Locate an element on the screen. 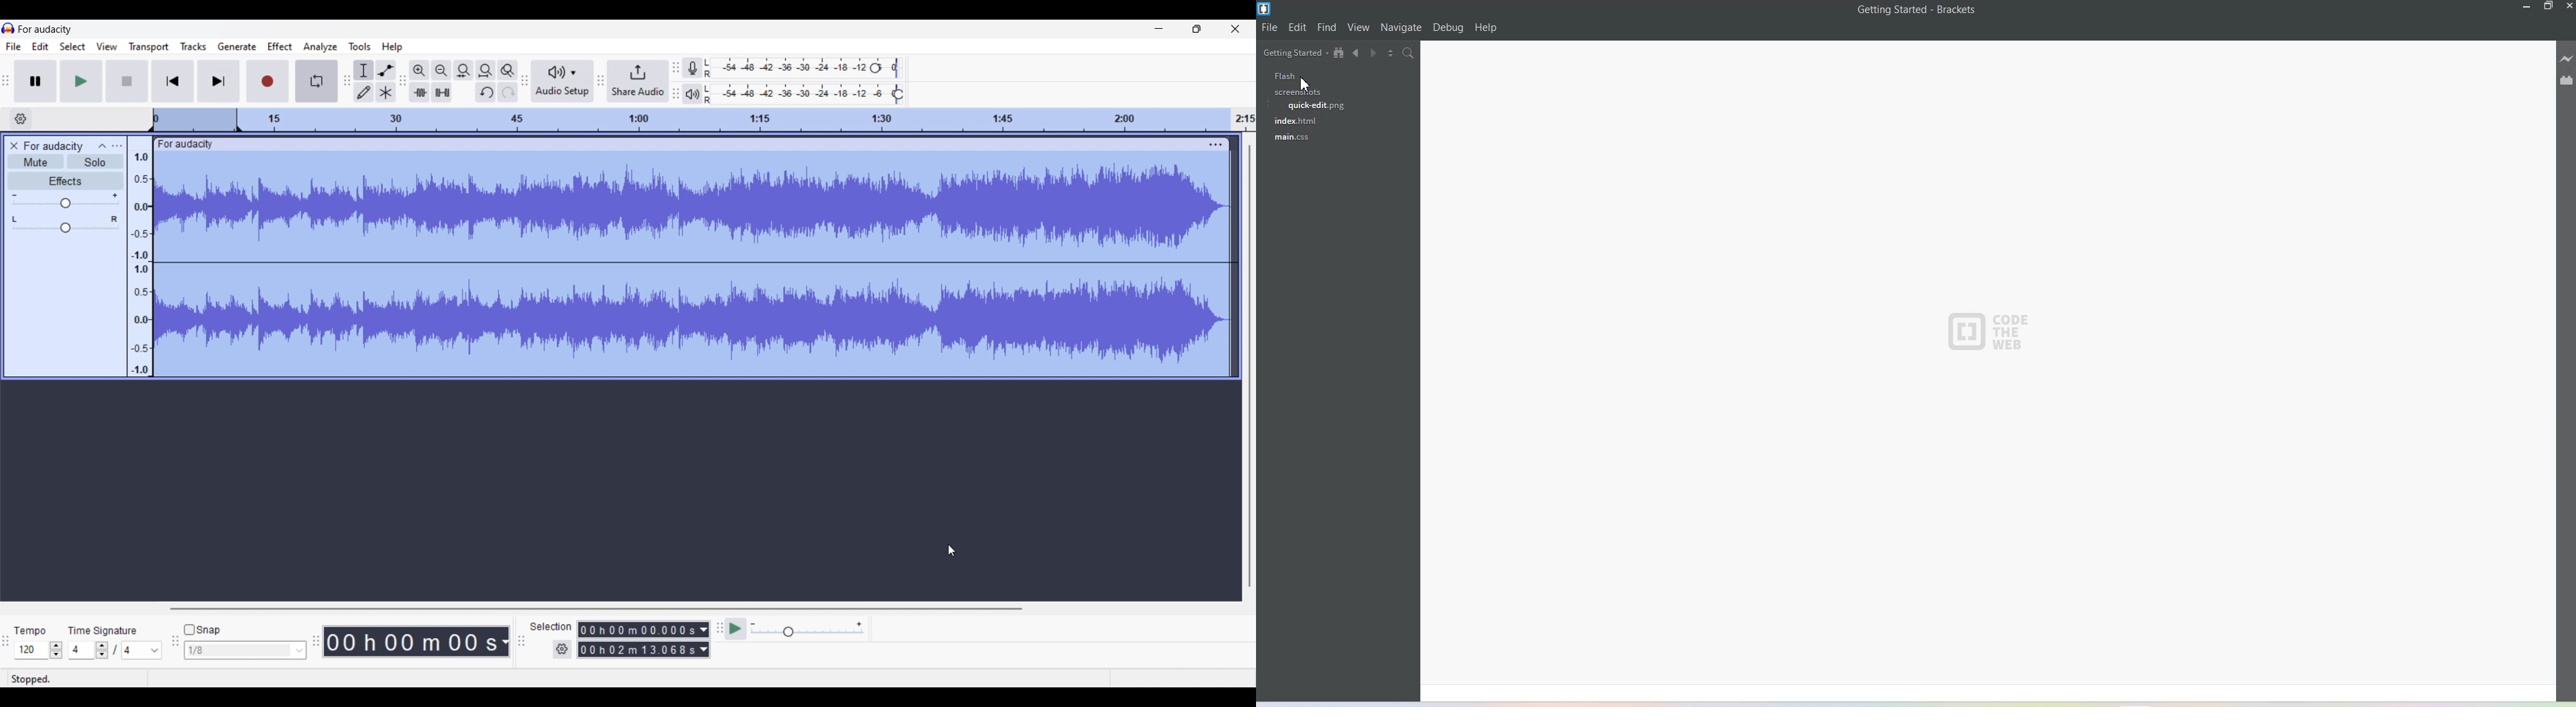 Image resolution: width=2576 pixels, height=728 pixels. Edit menu is located at coordinates (41, 47).